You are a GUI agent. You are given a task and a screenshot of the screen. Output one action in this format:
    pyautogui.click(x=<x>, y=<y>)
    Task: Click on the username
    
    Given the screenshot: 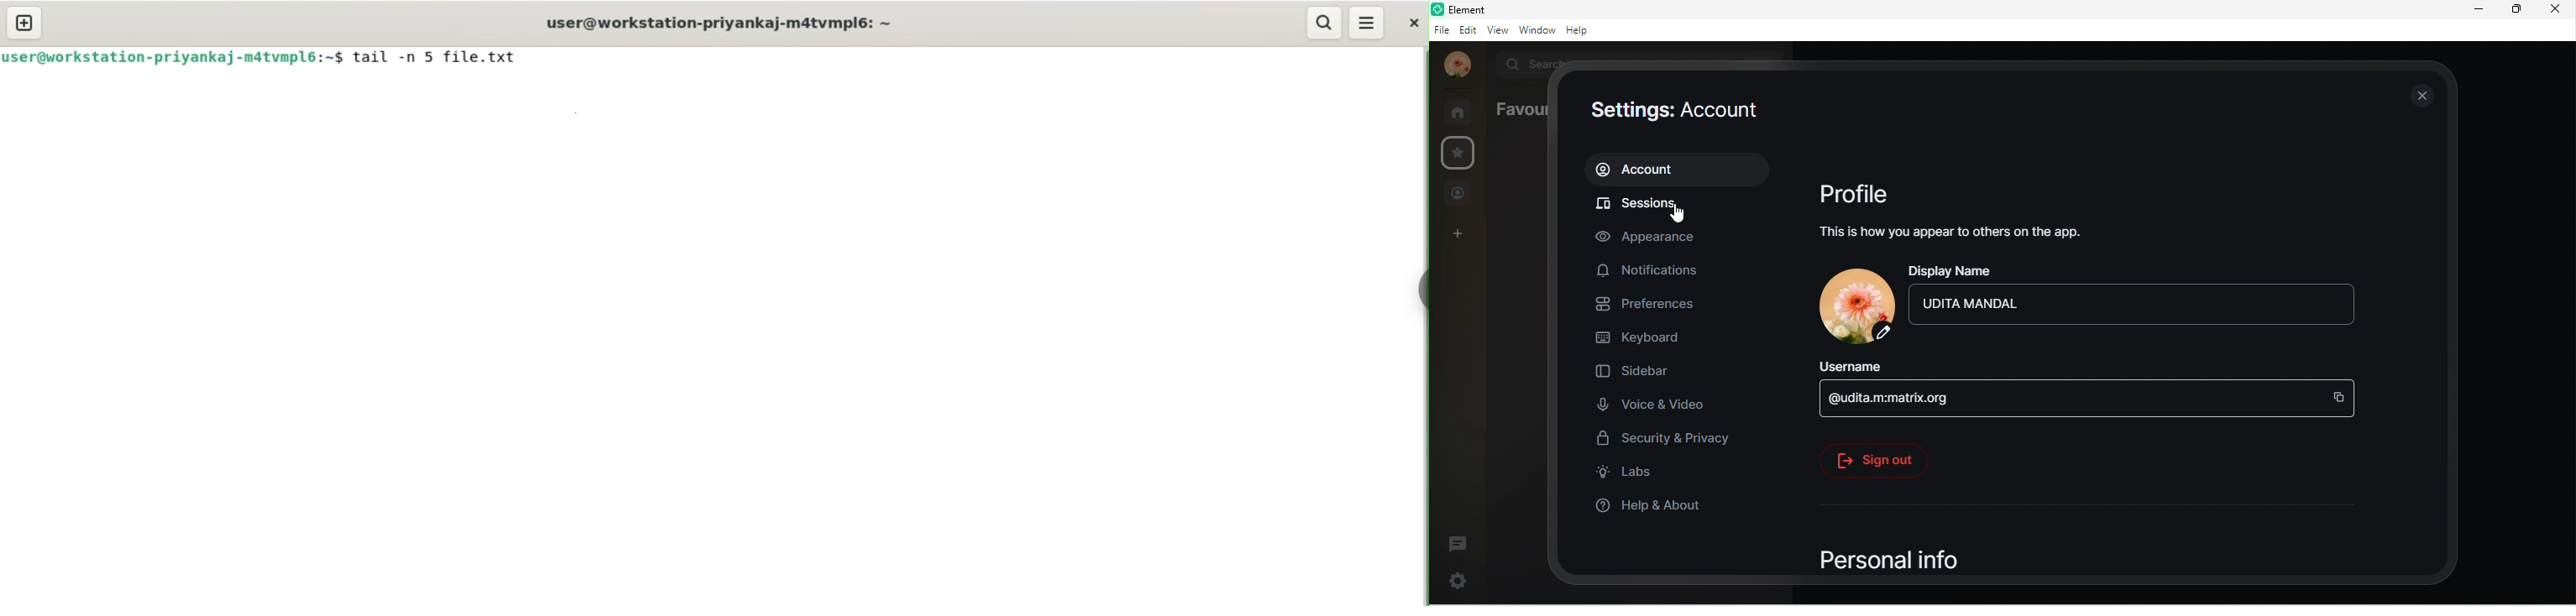 What is the action you would take?
    pyautogui.click(x=1861, y=366)
    